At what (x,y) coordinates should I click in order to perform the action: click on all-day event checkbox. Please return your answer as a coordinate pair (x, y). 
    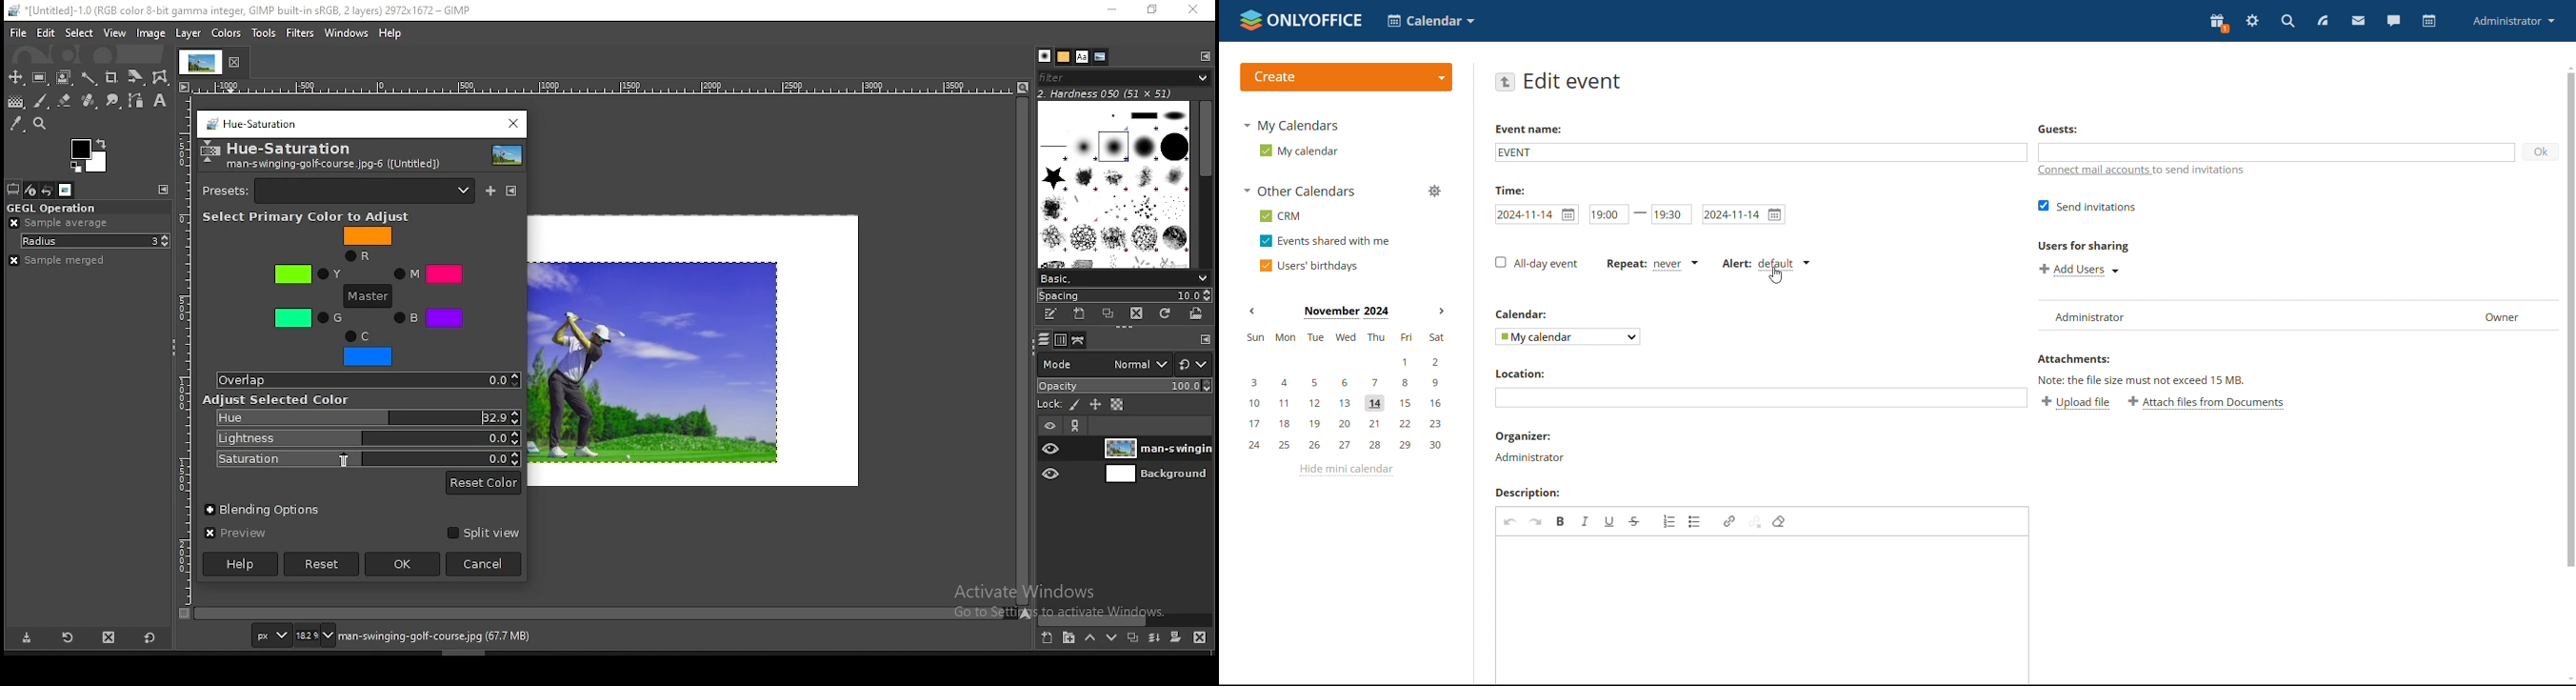
    Looking at the image, I should click on (1535, 263).